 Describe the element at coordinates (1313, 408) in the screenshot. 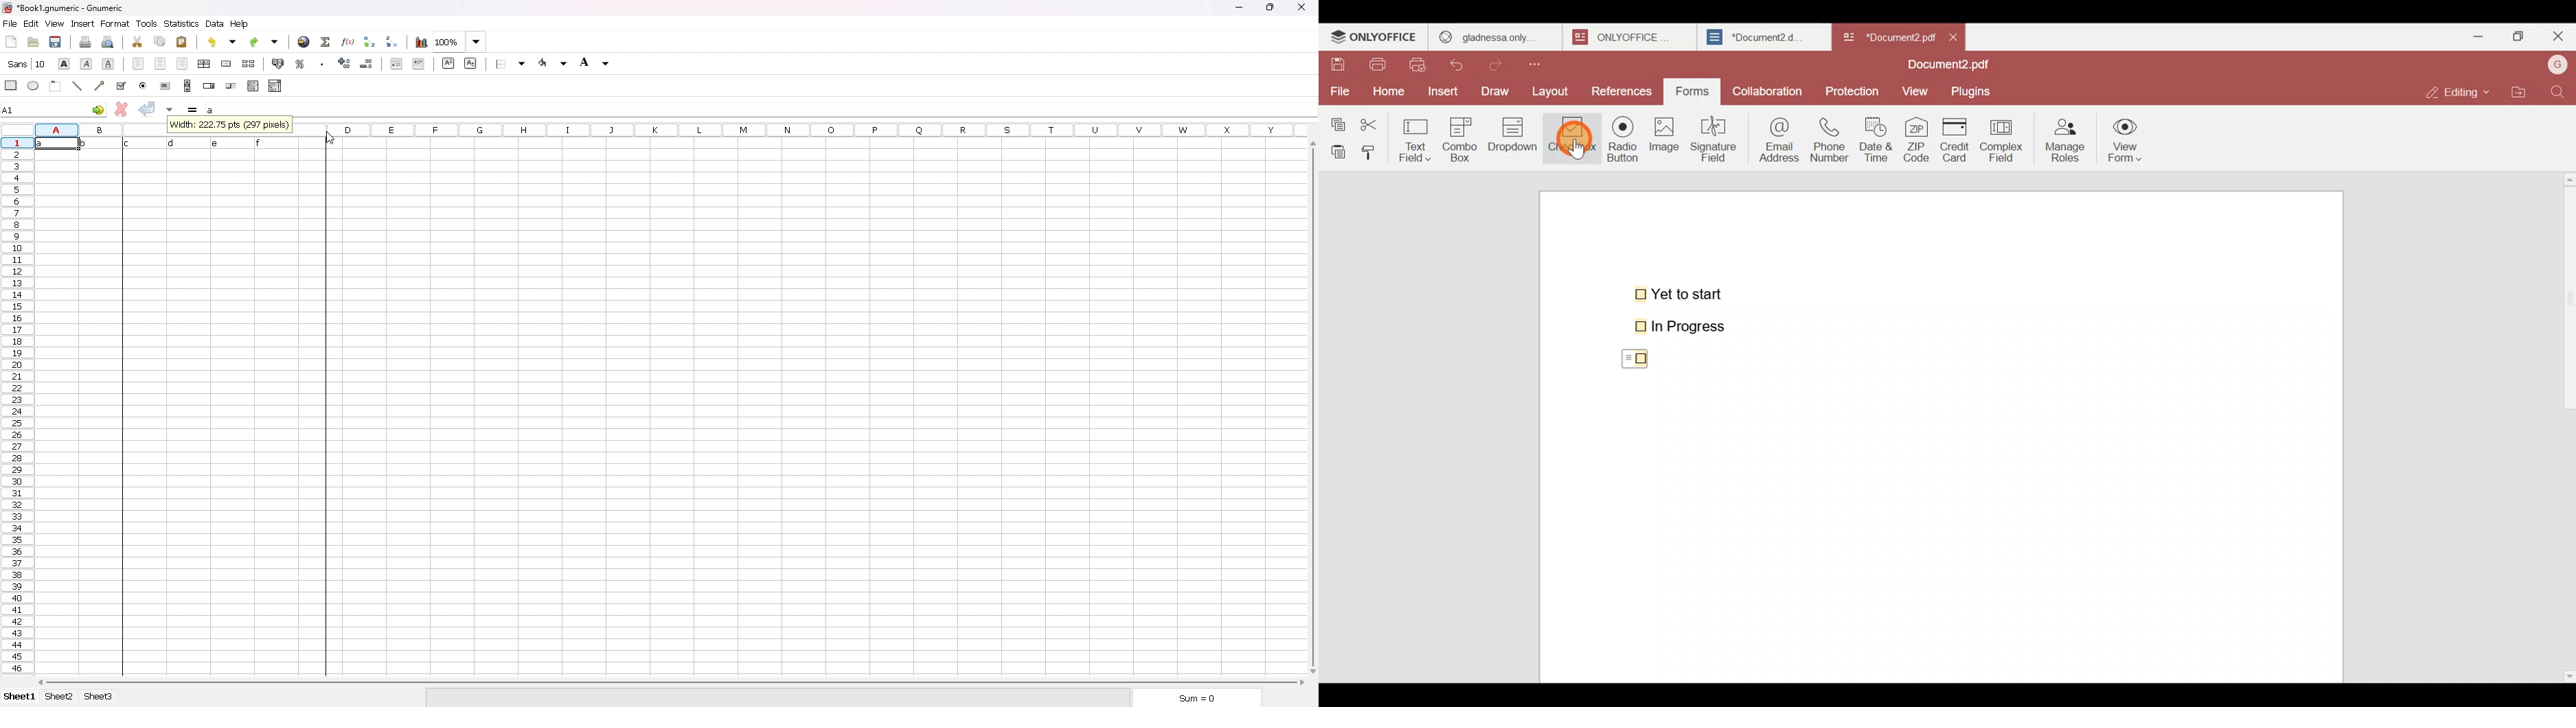

I see `scroll bar` at that location.